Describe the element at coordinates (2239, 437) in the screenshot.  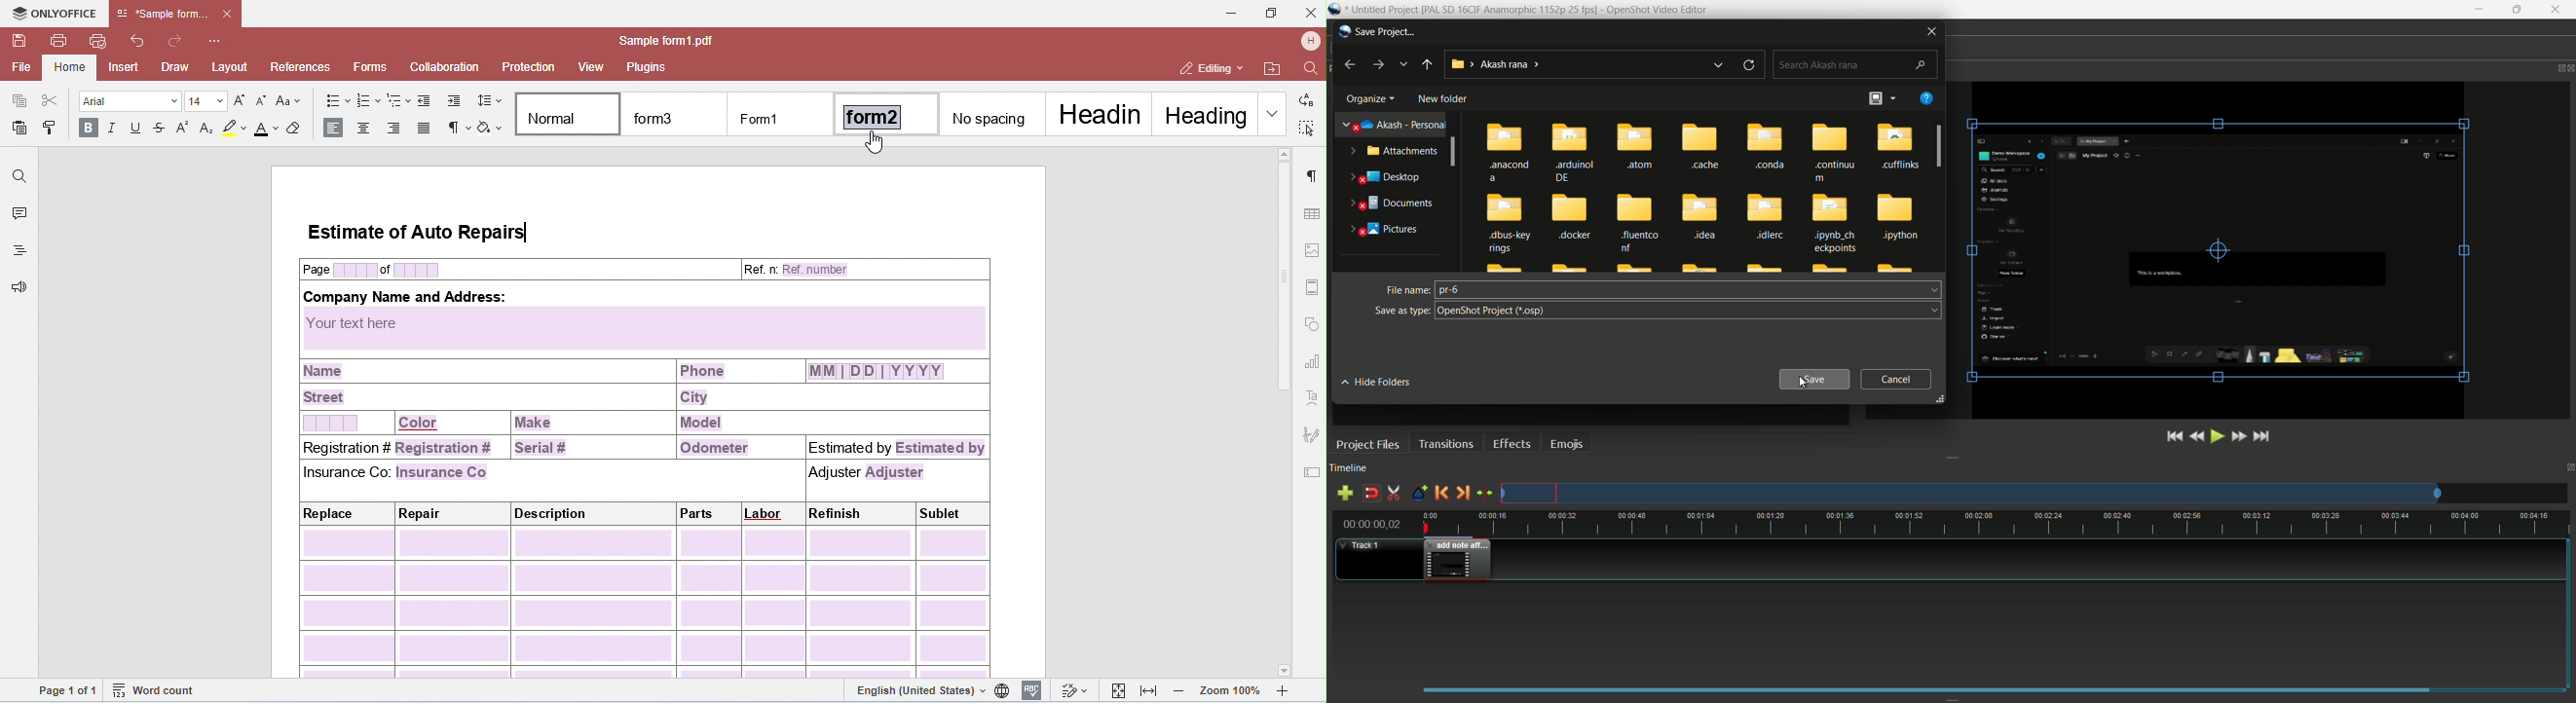
I see `fast forward` at that location.